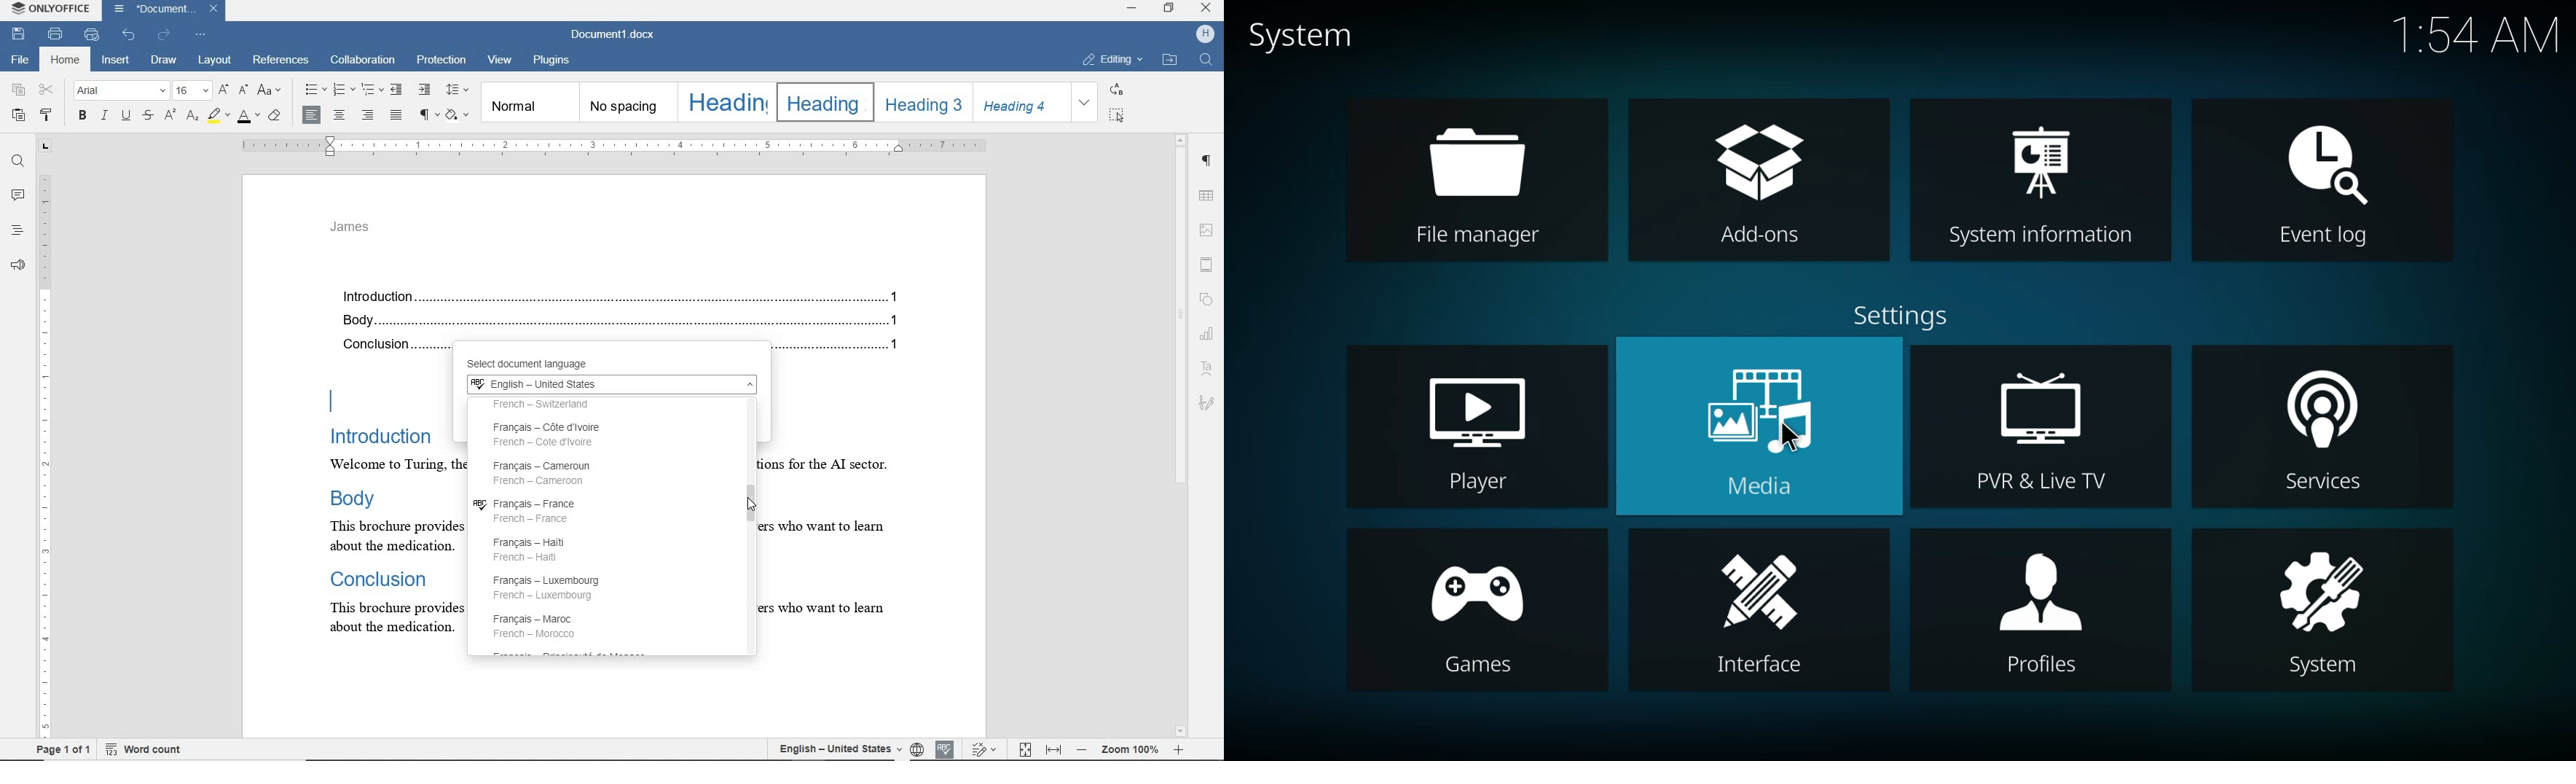 The width and height of the screenshot is (2576, 784). I want to click on header & footer, so click(1209, 264).